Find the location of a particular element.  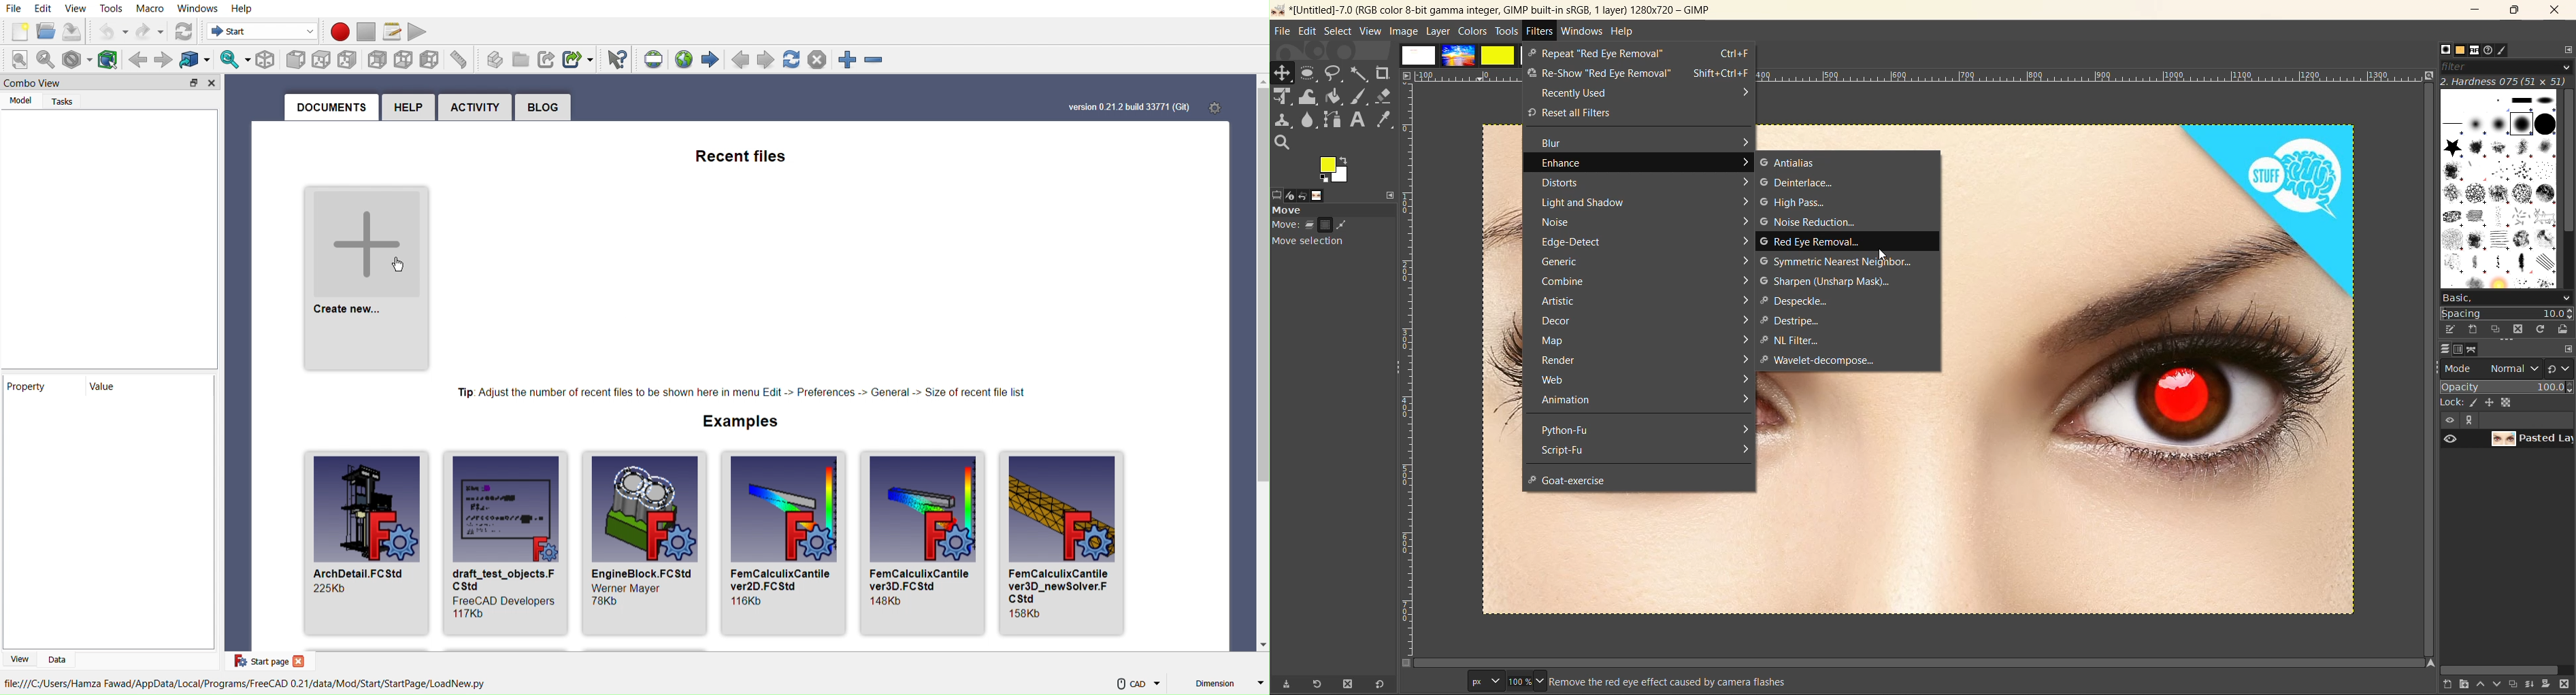

destripe is located at coordinates (1789, 321).